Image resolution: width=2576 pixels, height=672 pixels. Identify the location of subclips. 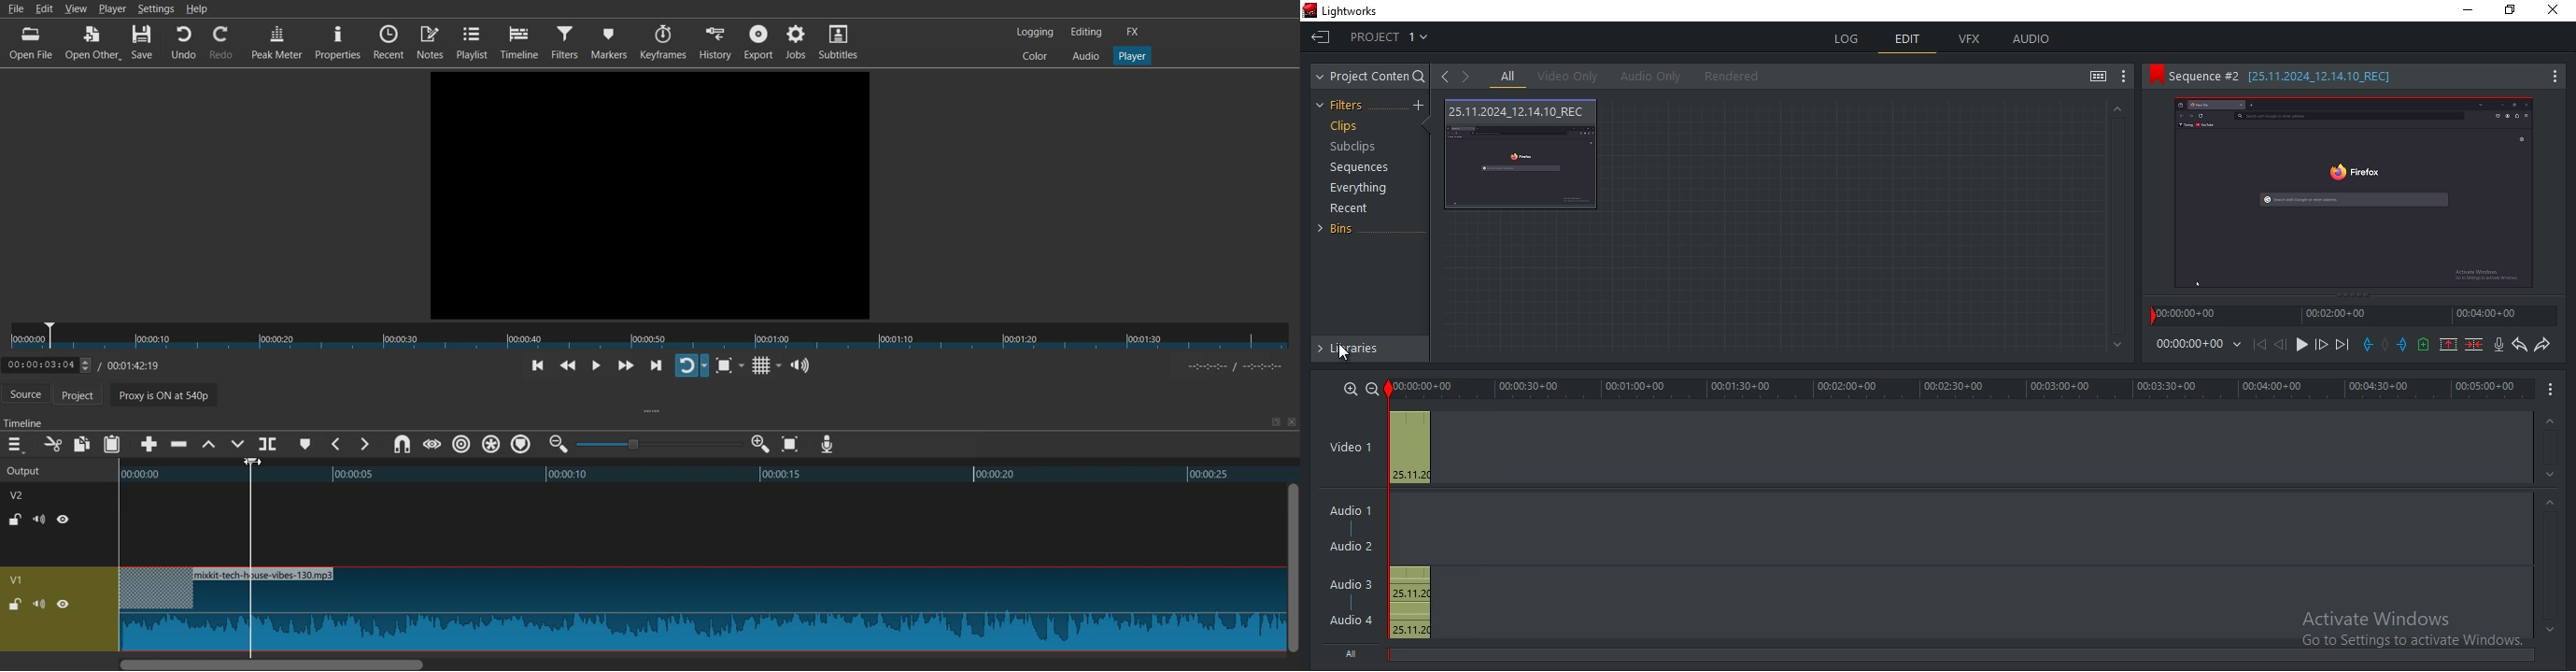
(1352, 148).